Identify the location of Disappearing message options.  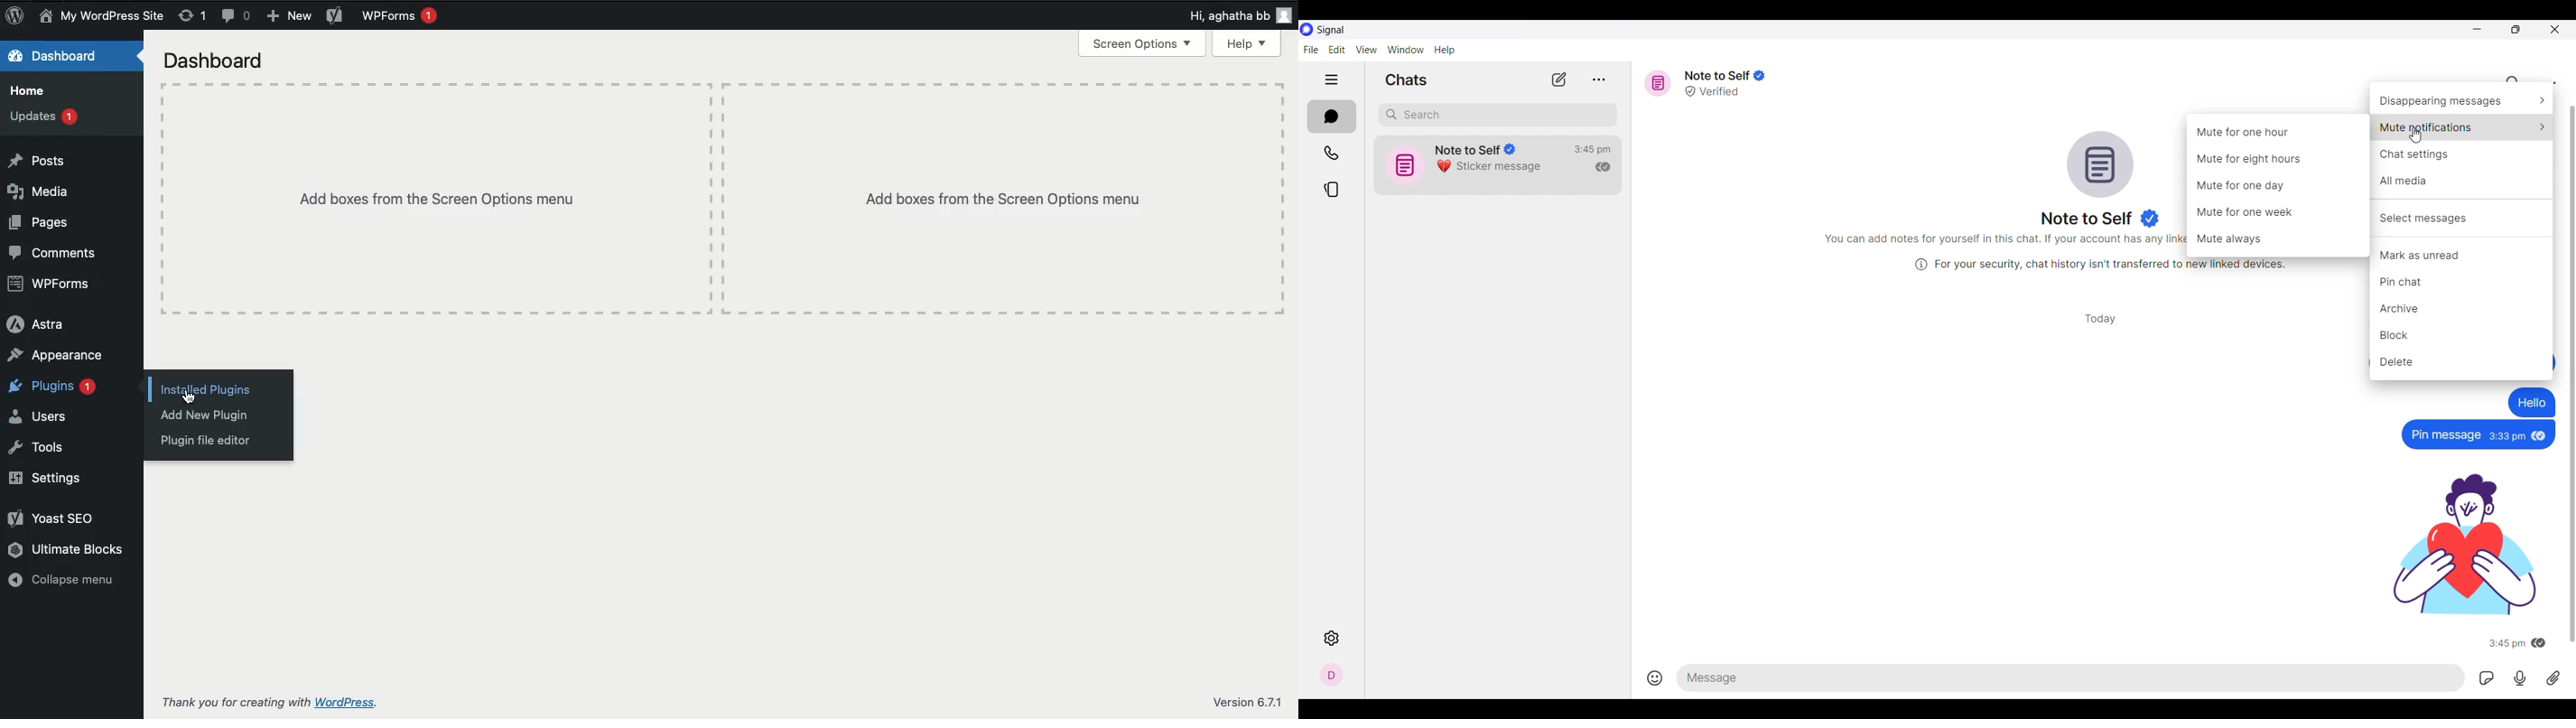
(2461, 101).